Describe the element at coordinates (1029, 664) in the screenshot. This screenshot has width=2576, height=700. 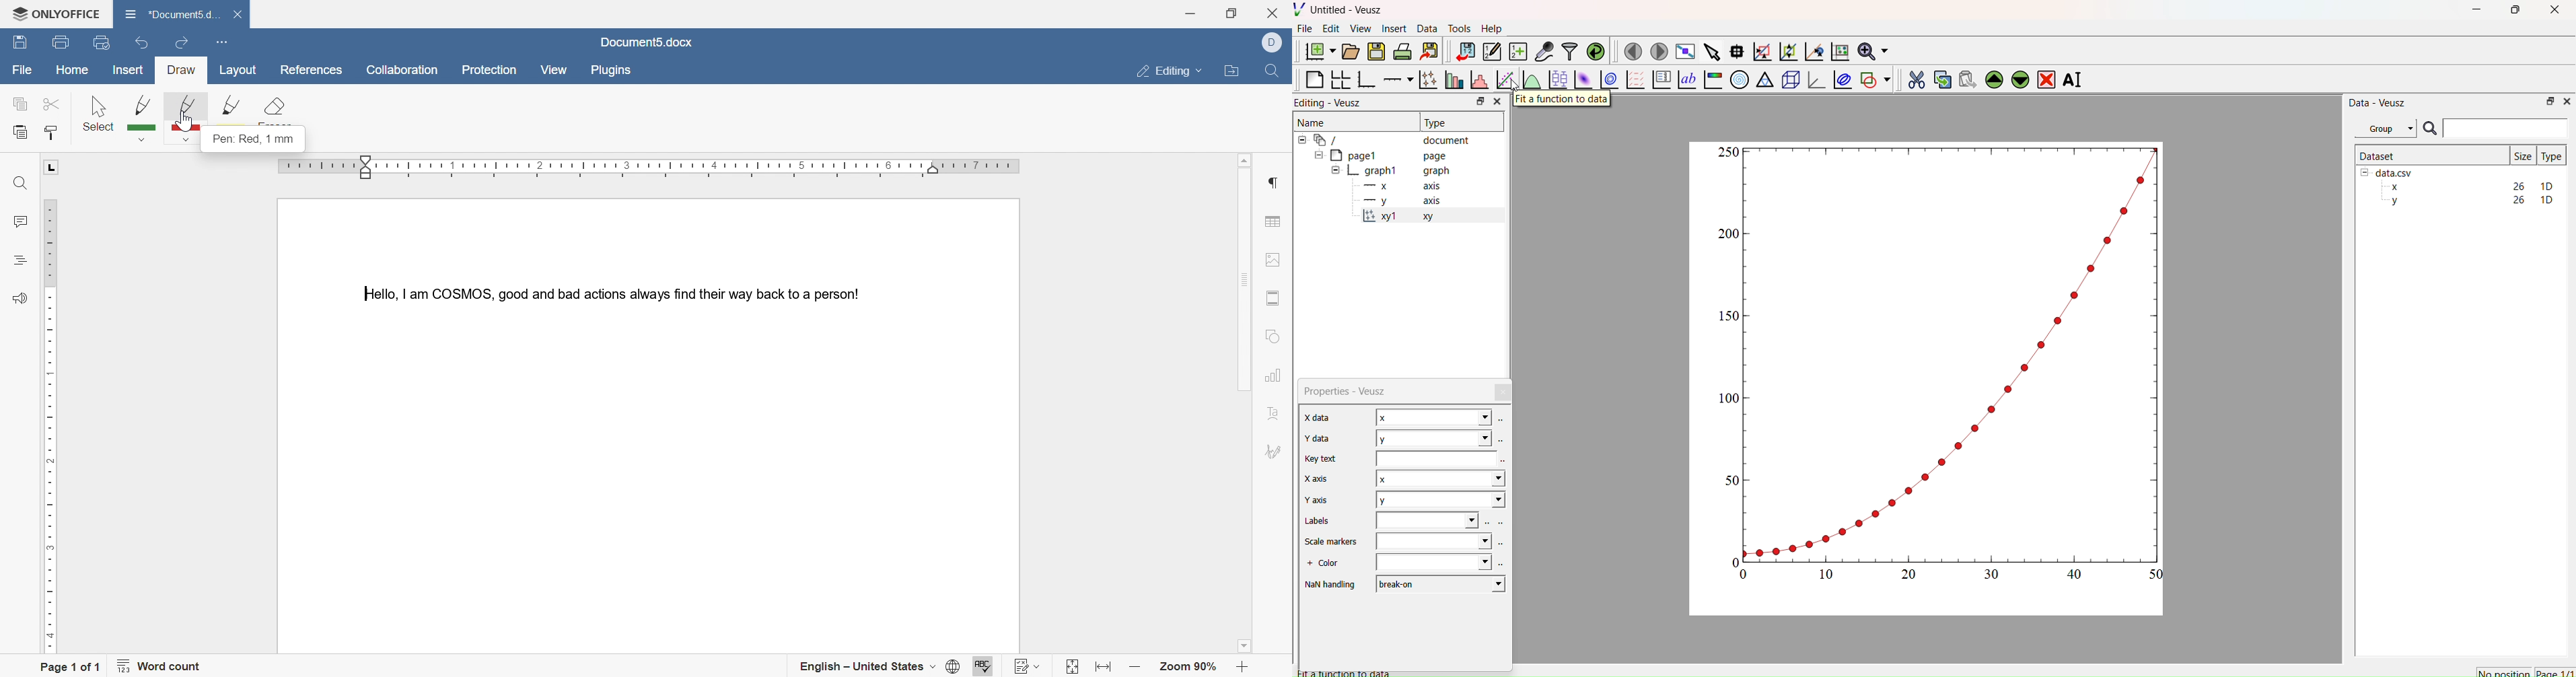
I see `track changes` at that location.